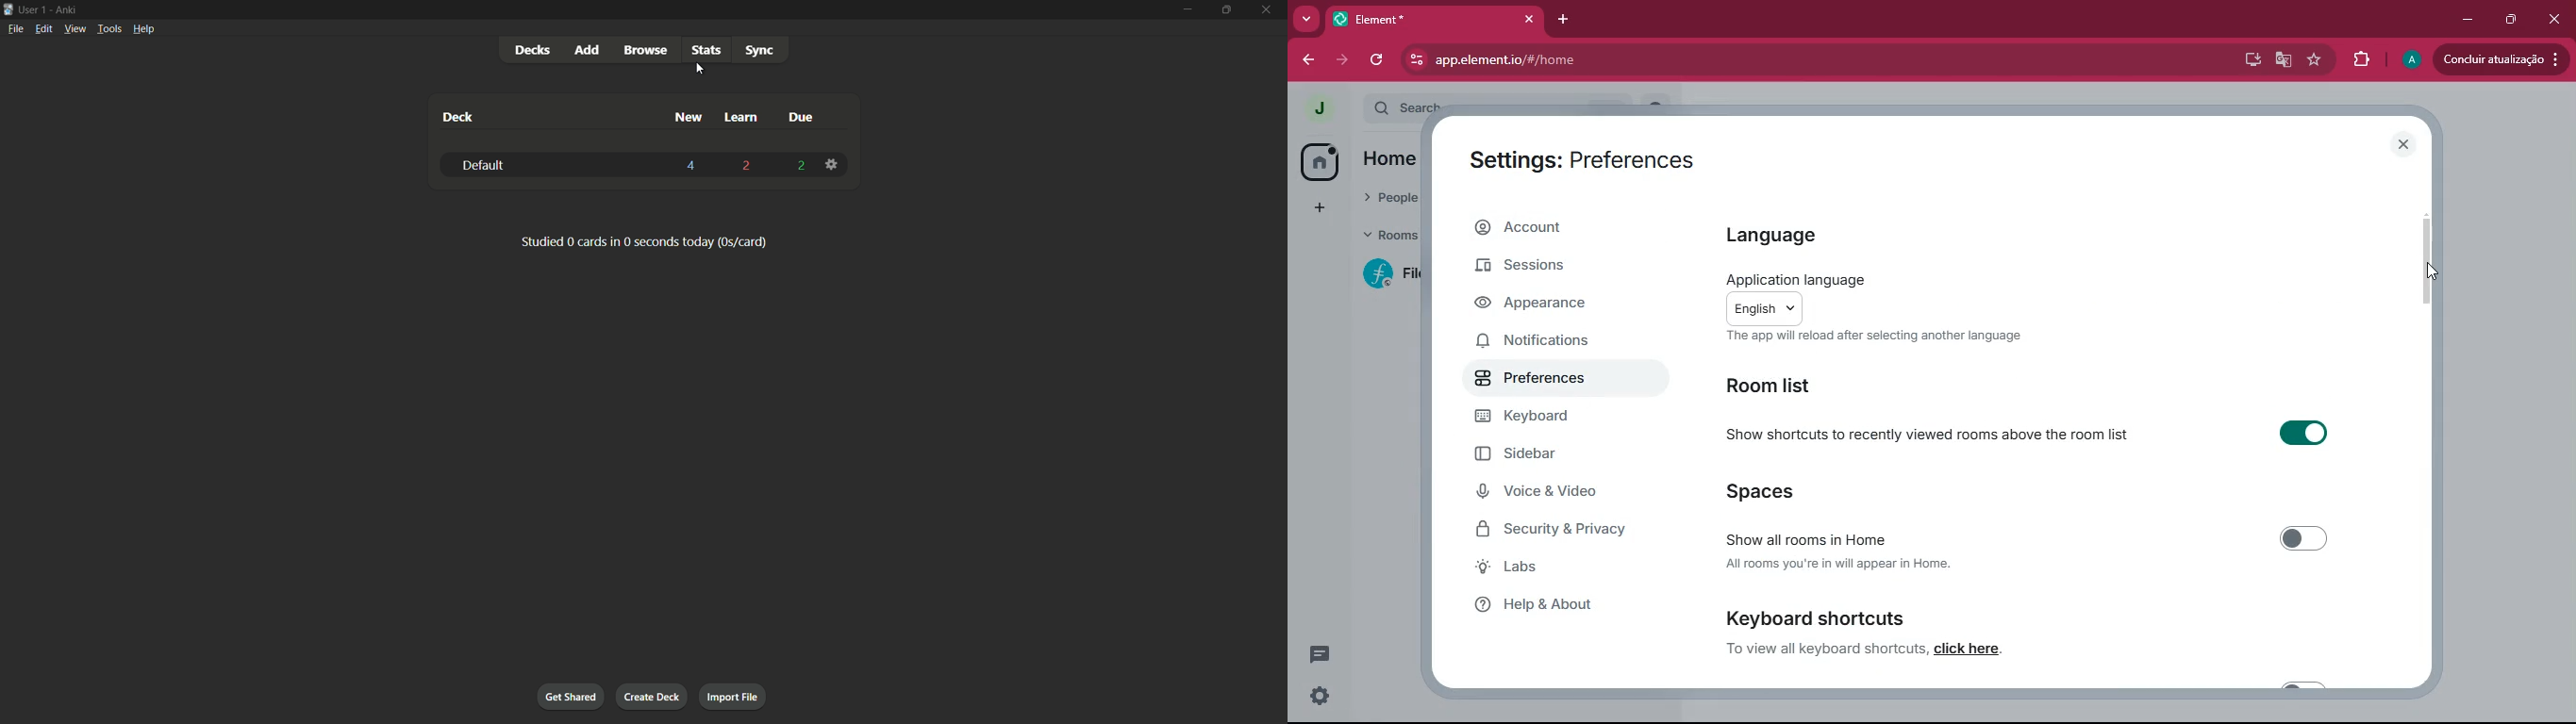 The width and height of the screenshot is (2576, 728). What do you see at coordinates (589, 51) in the screenshot?
I see `add` at bounding box center [589, 51].